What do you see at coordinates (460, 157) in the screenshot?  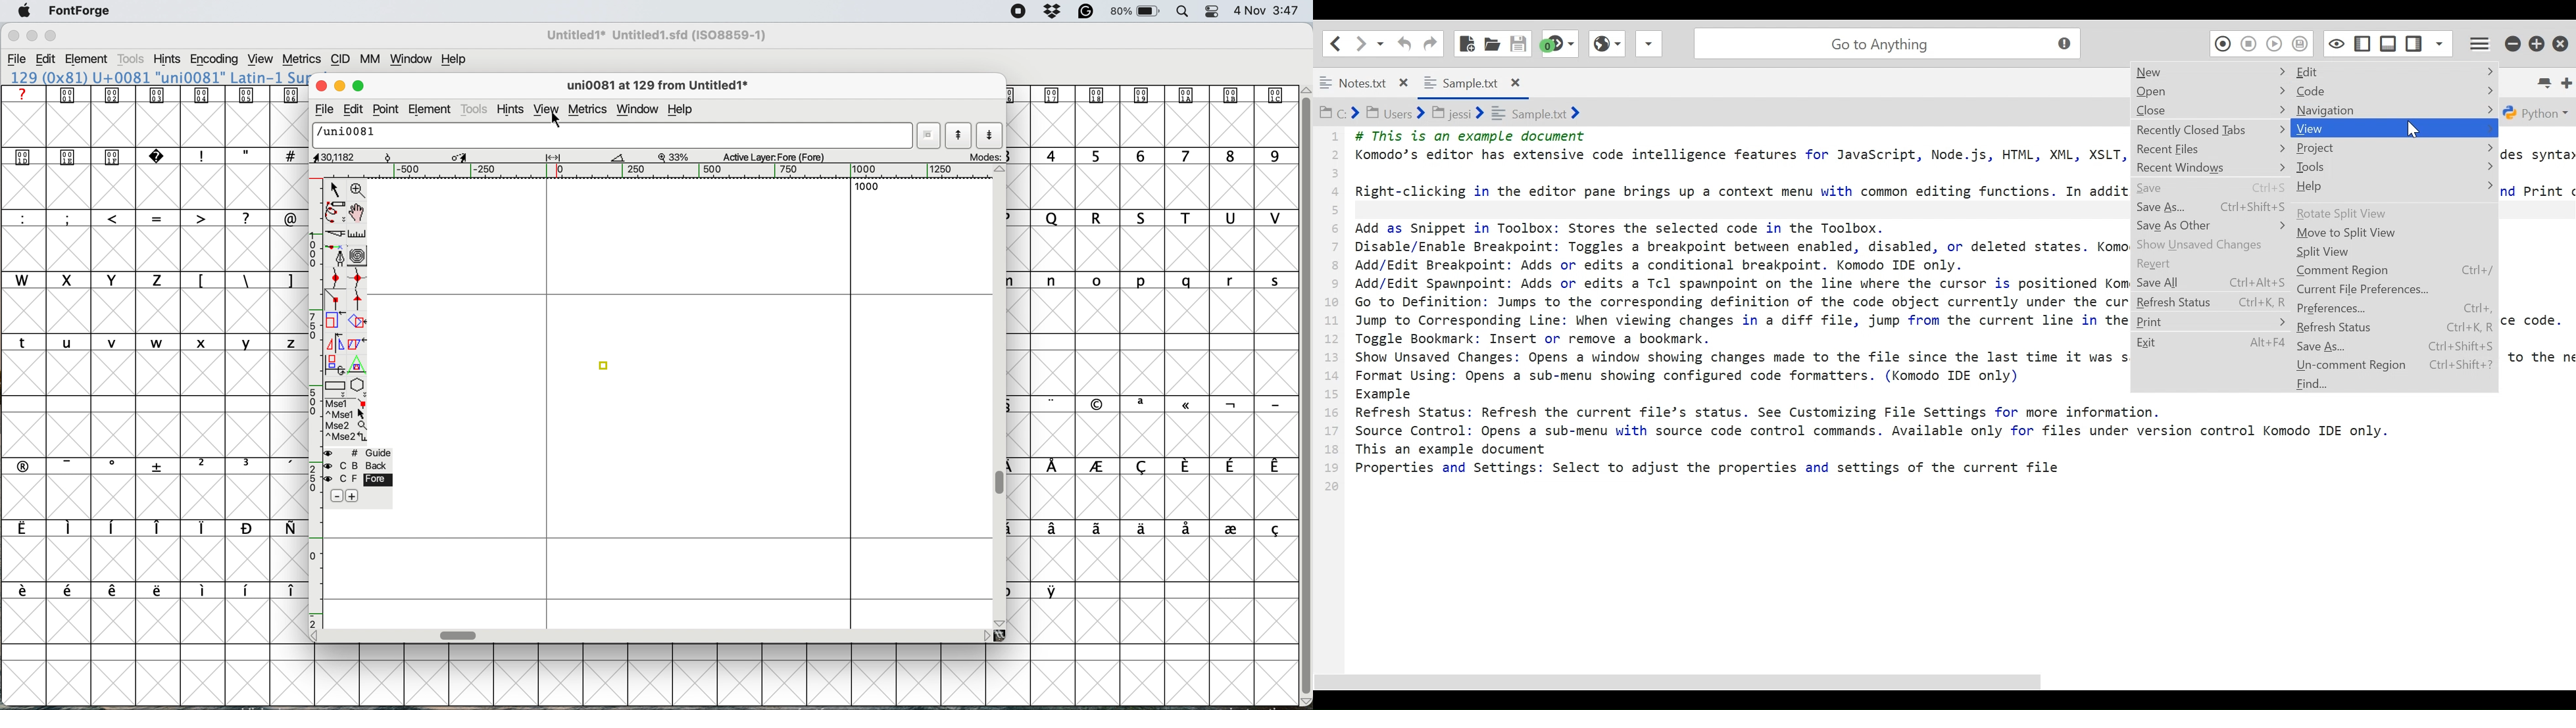 I see `Scale/Transform Tool` at bounding box center [460, 157].